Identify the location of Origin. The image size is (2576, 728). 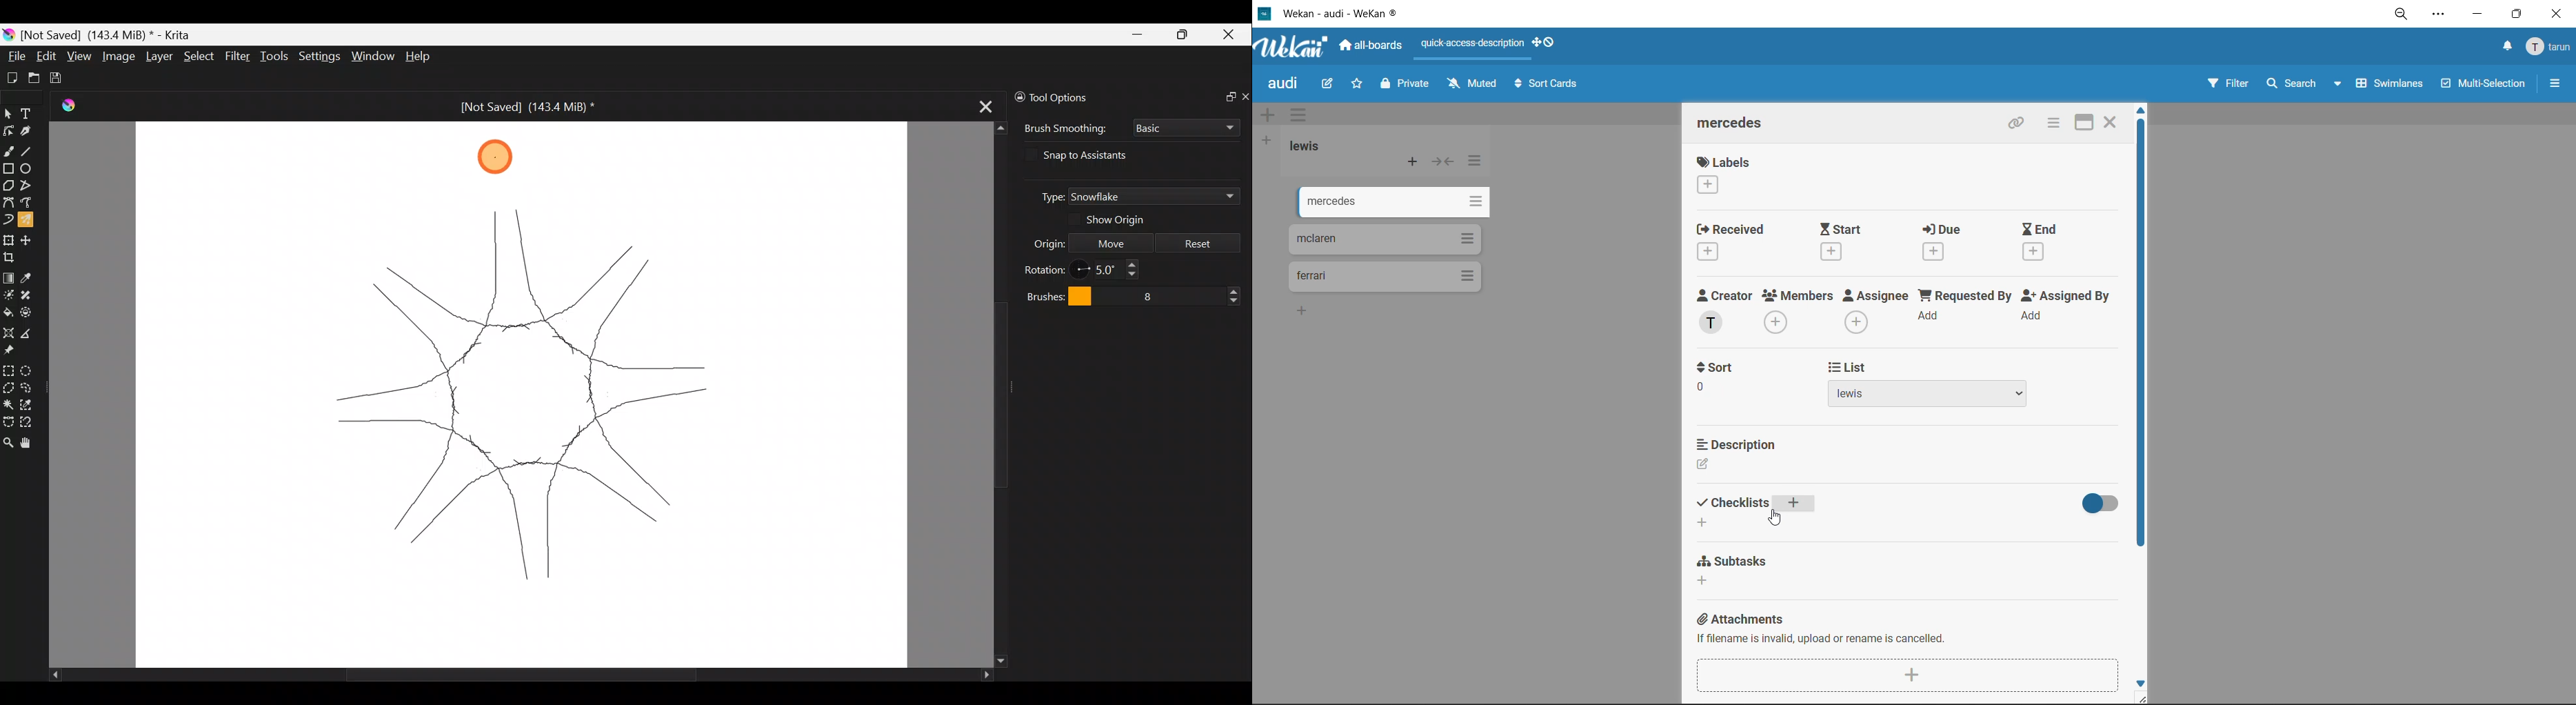
(1037, 242).